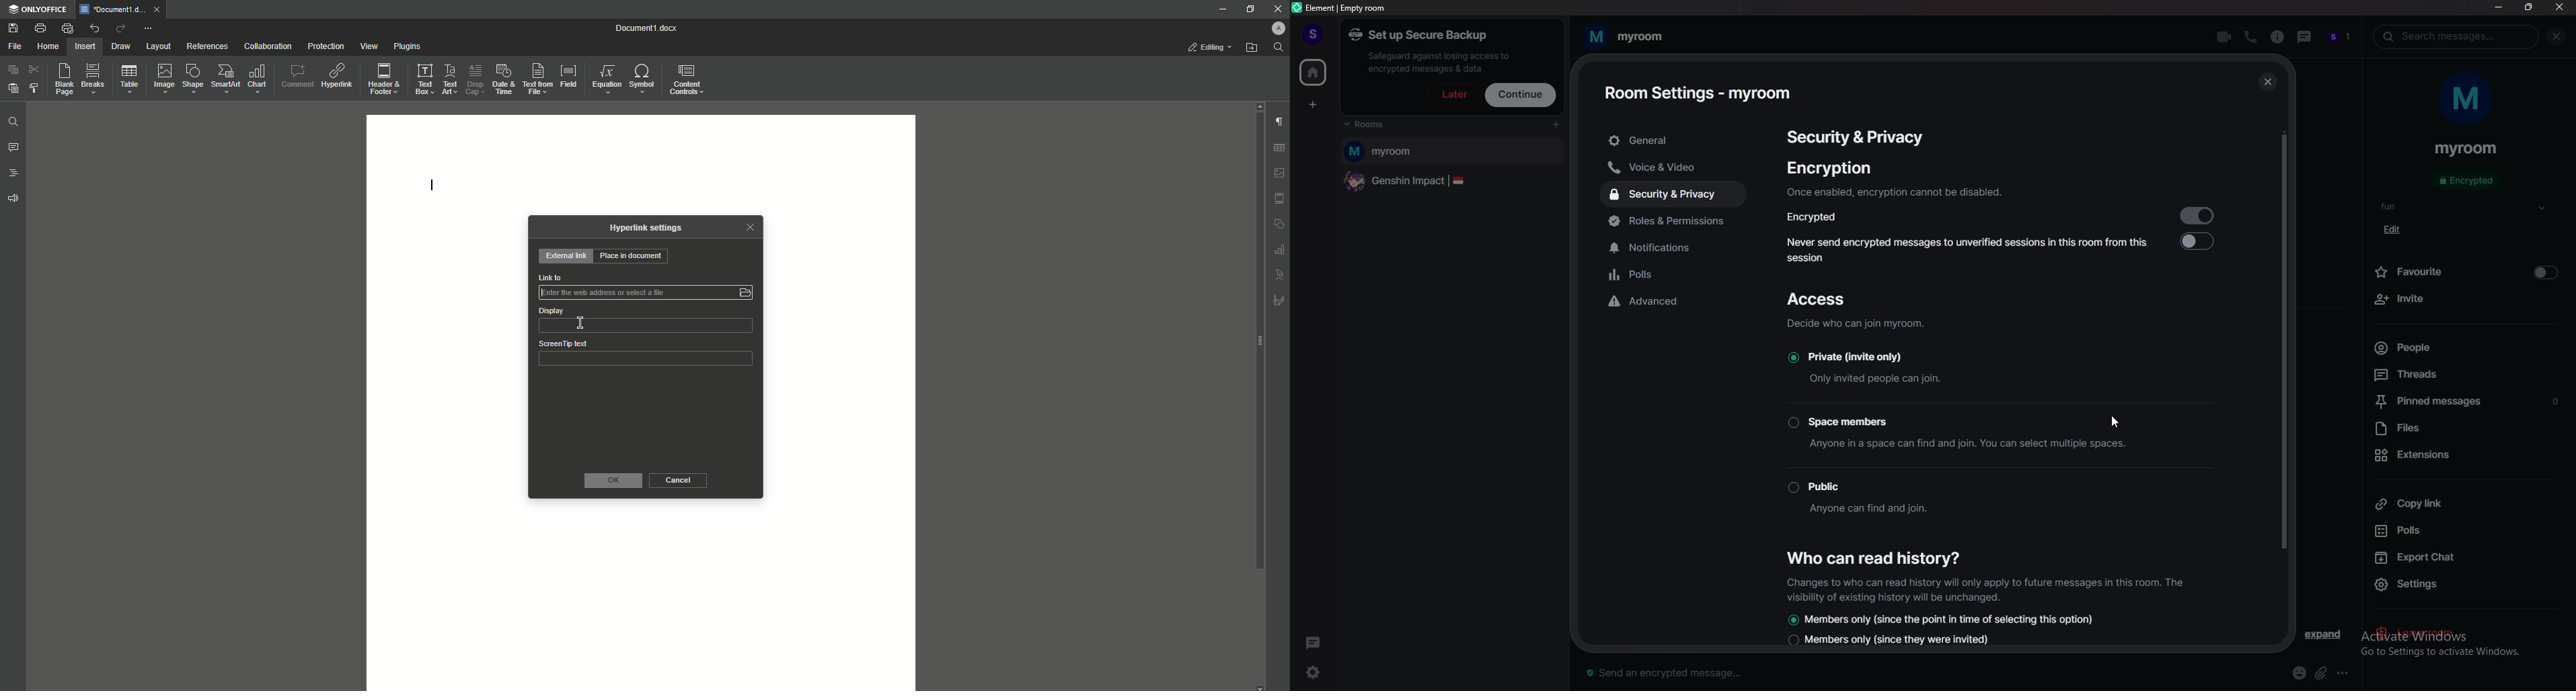  I want to click on my room, so click(1633, 36).